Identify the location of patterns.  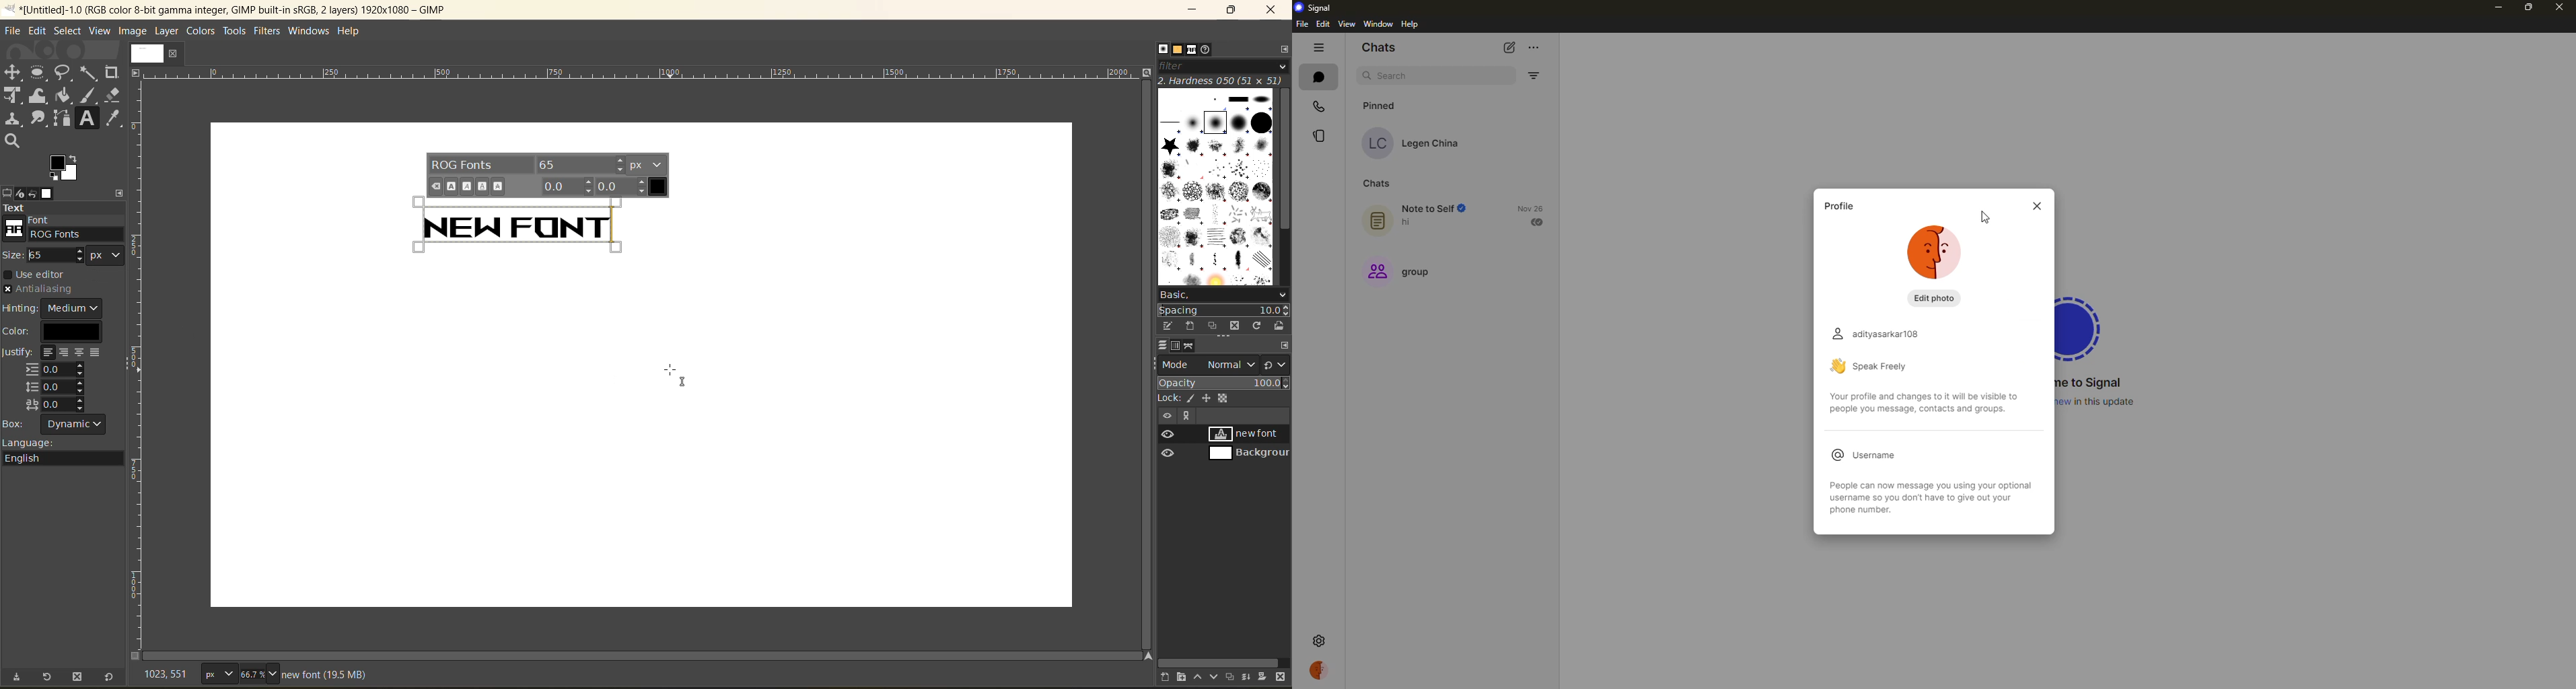
(1181, 50).